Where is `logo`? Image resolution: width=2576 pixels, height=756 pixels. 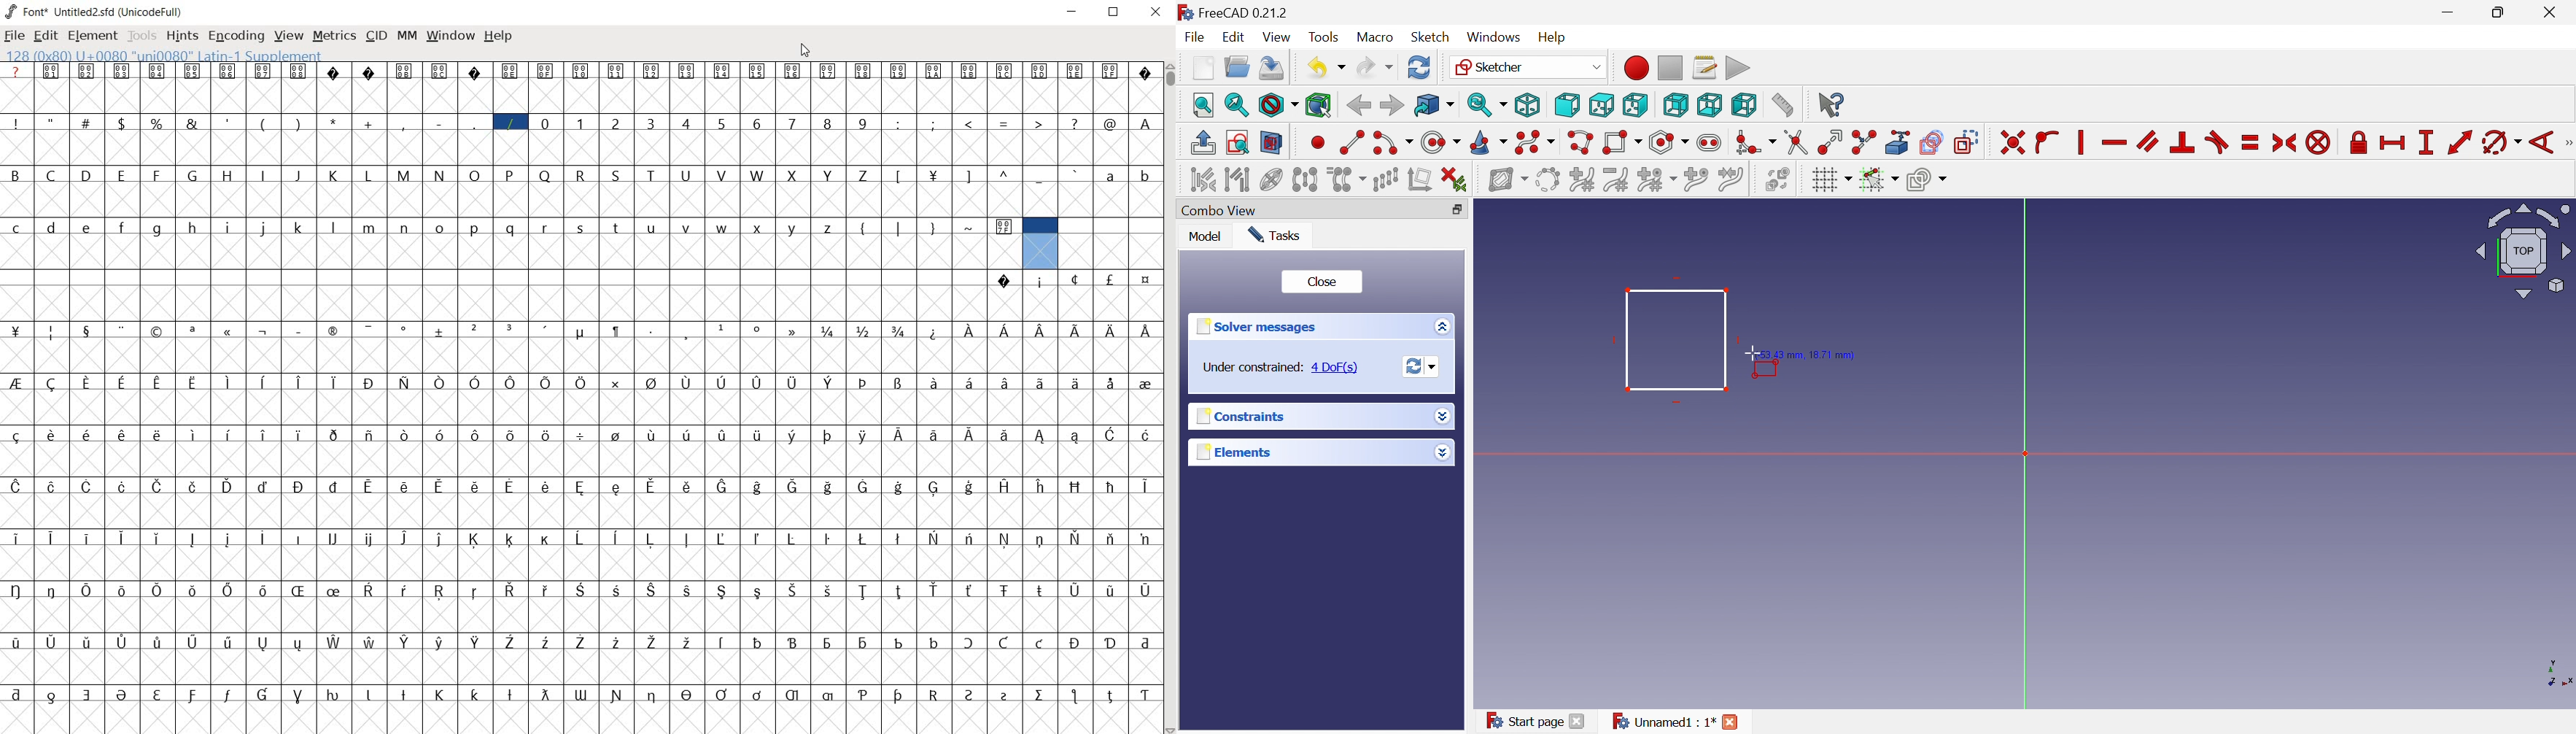
logo is located at coordinates (1185, 11).